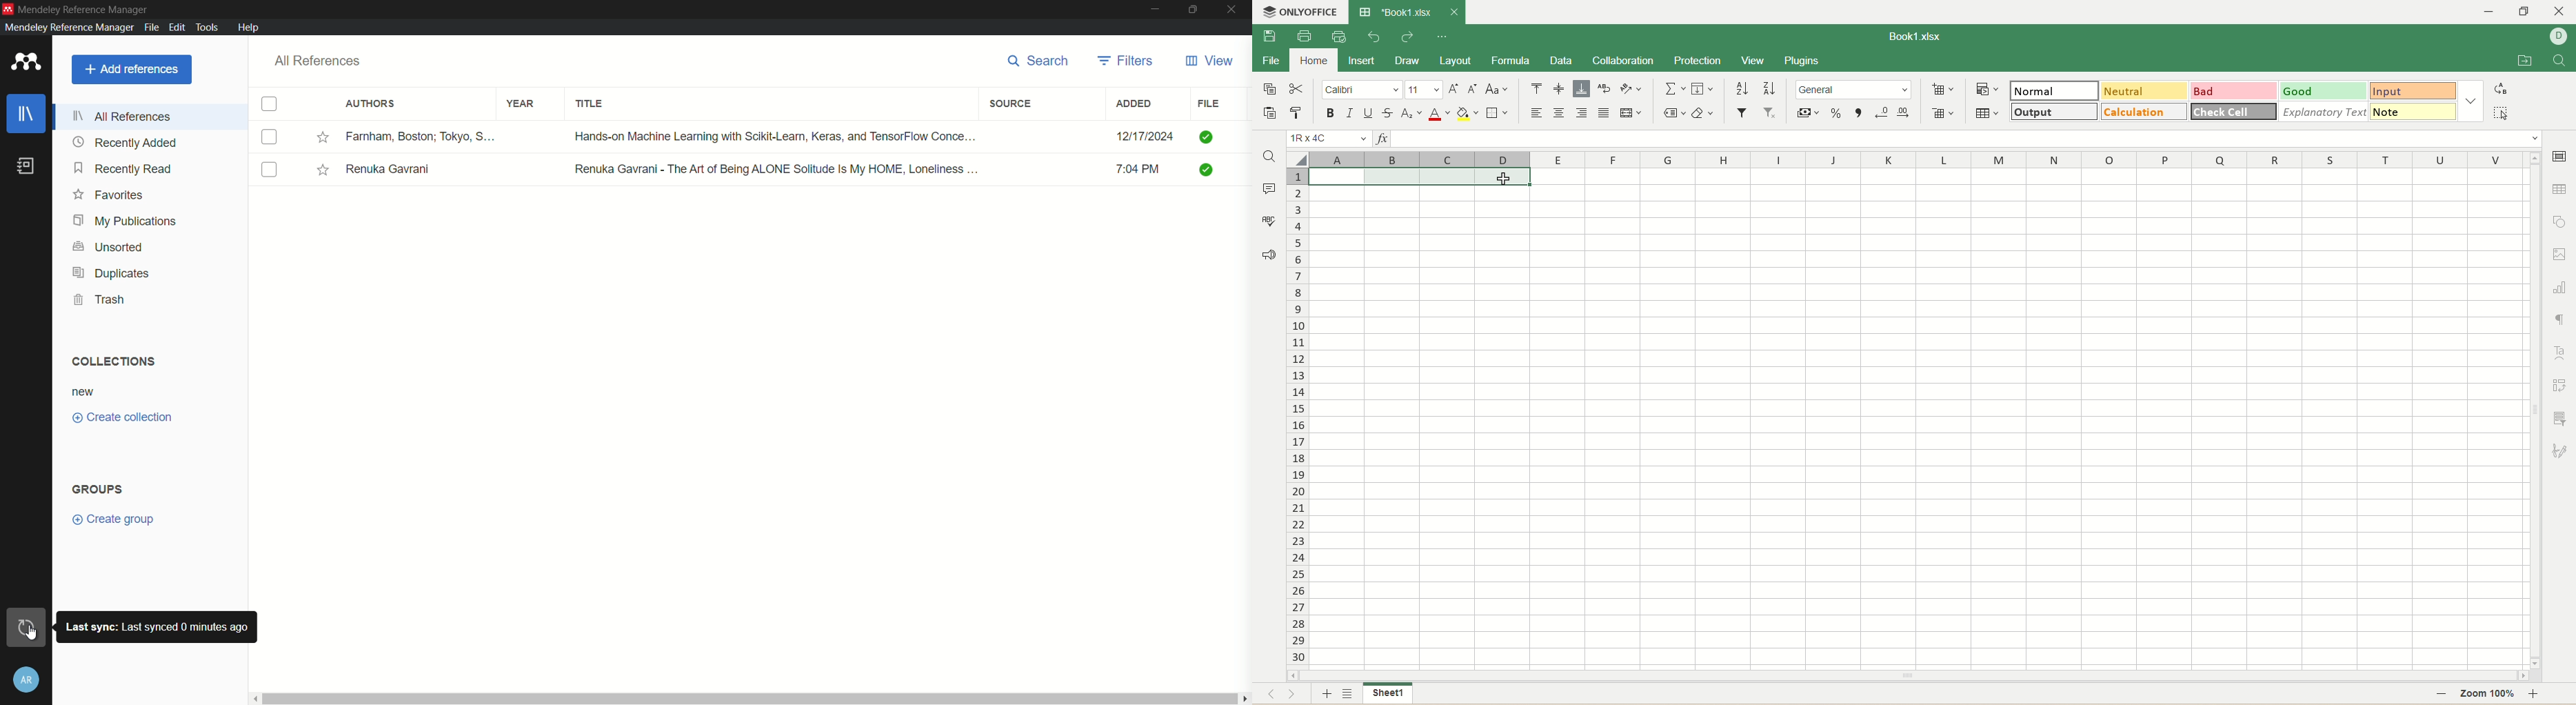 This screenshot has height=728, width=2576. I want to click on duplicates, so click(111, 274).